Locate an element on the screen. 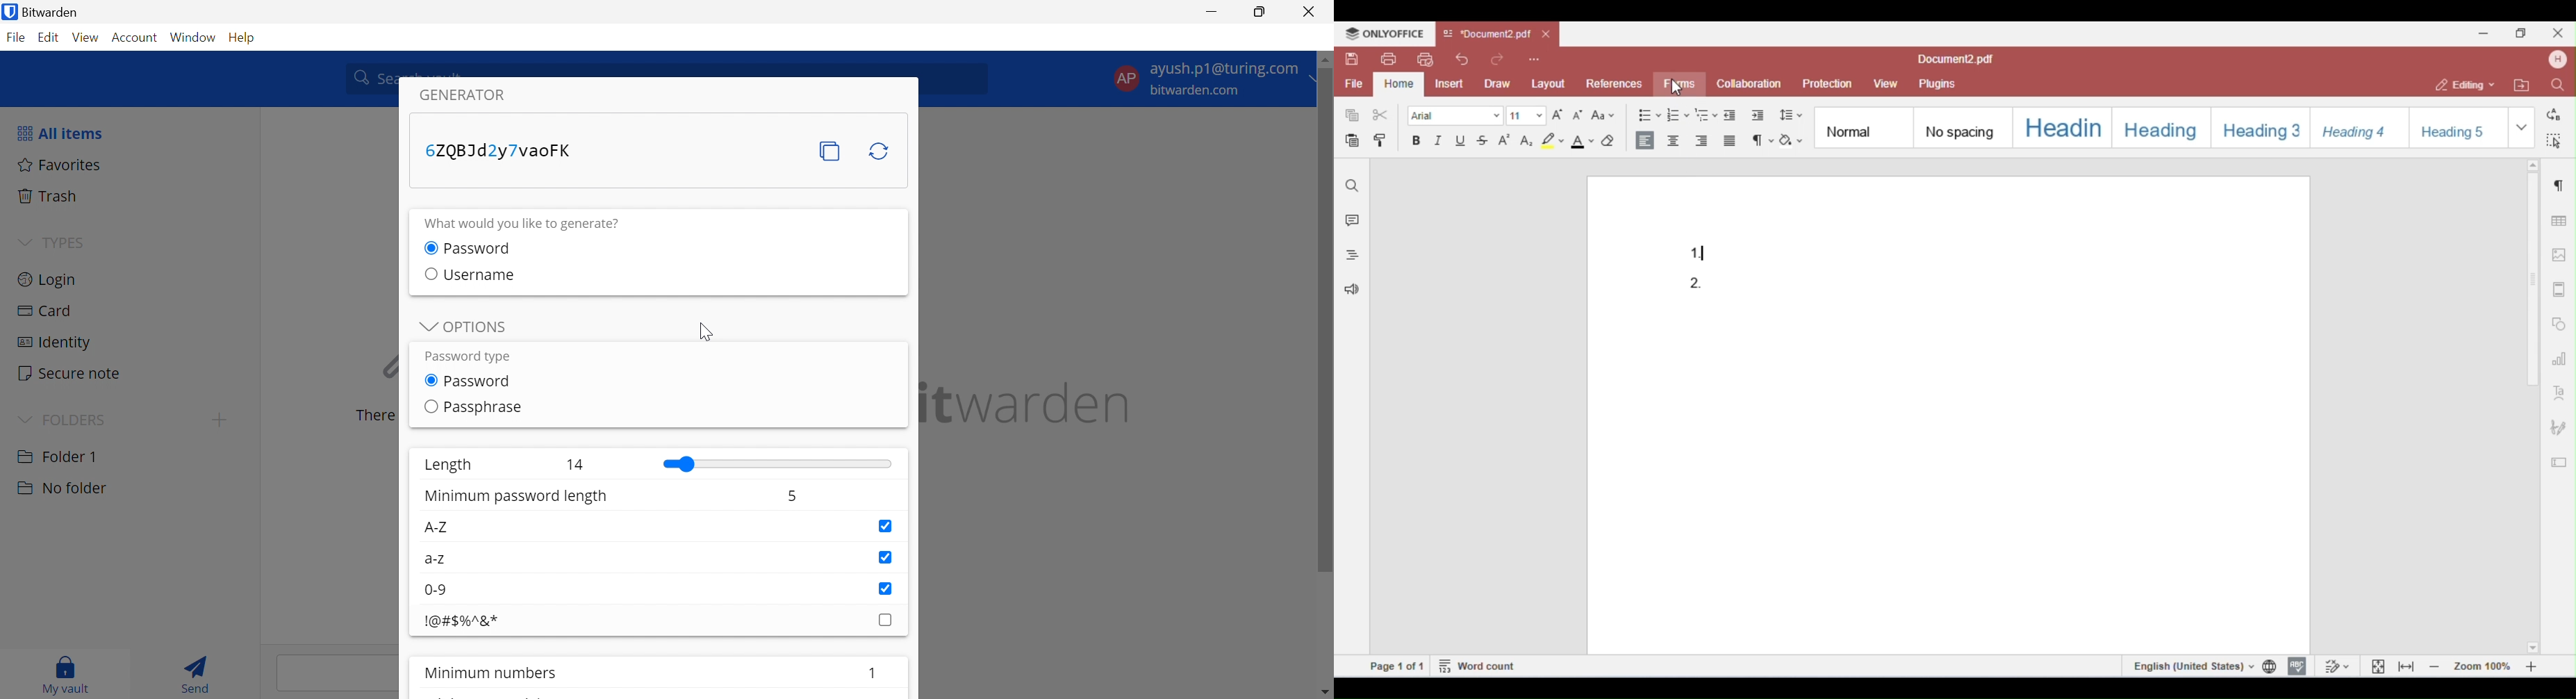  Checkbox is located at coordinates (431, 380).